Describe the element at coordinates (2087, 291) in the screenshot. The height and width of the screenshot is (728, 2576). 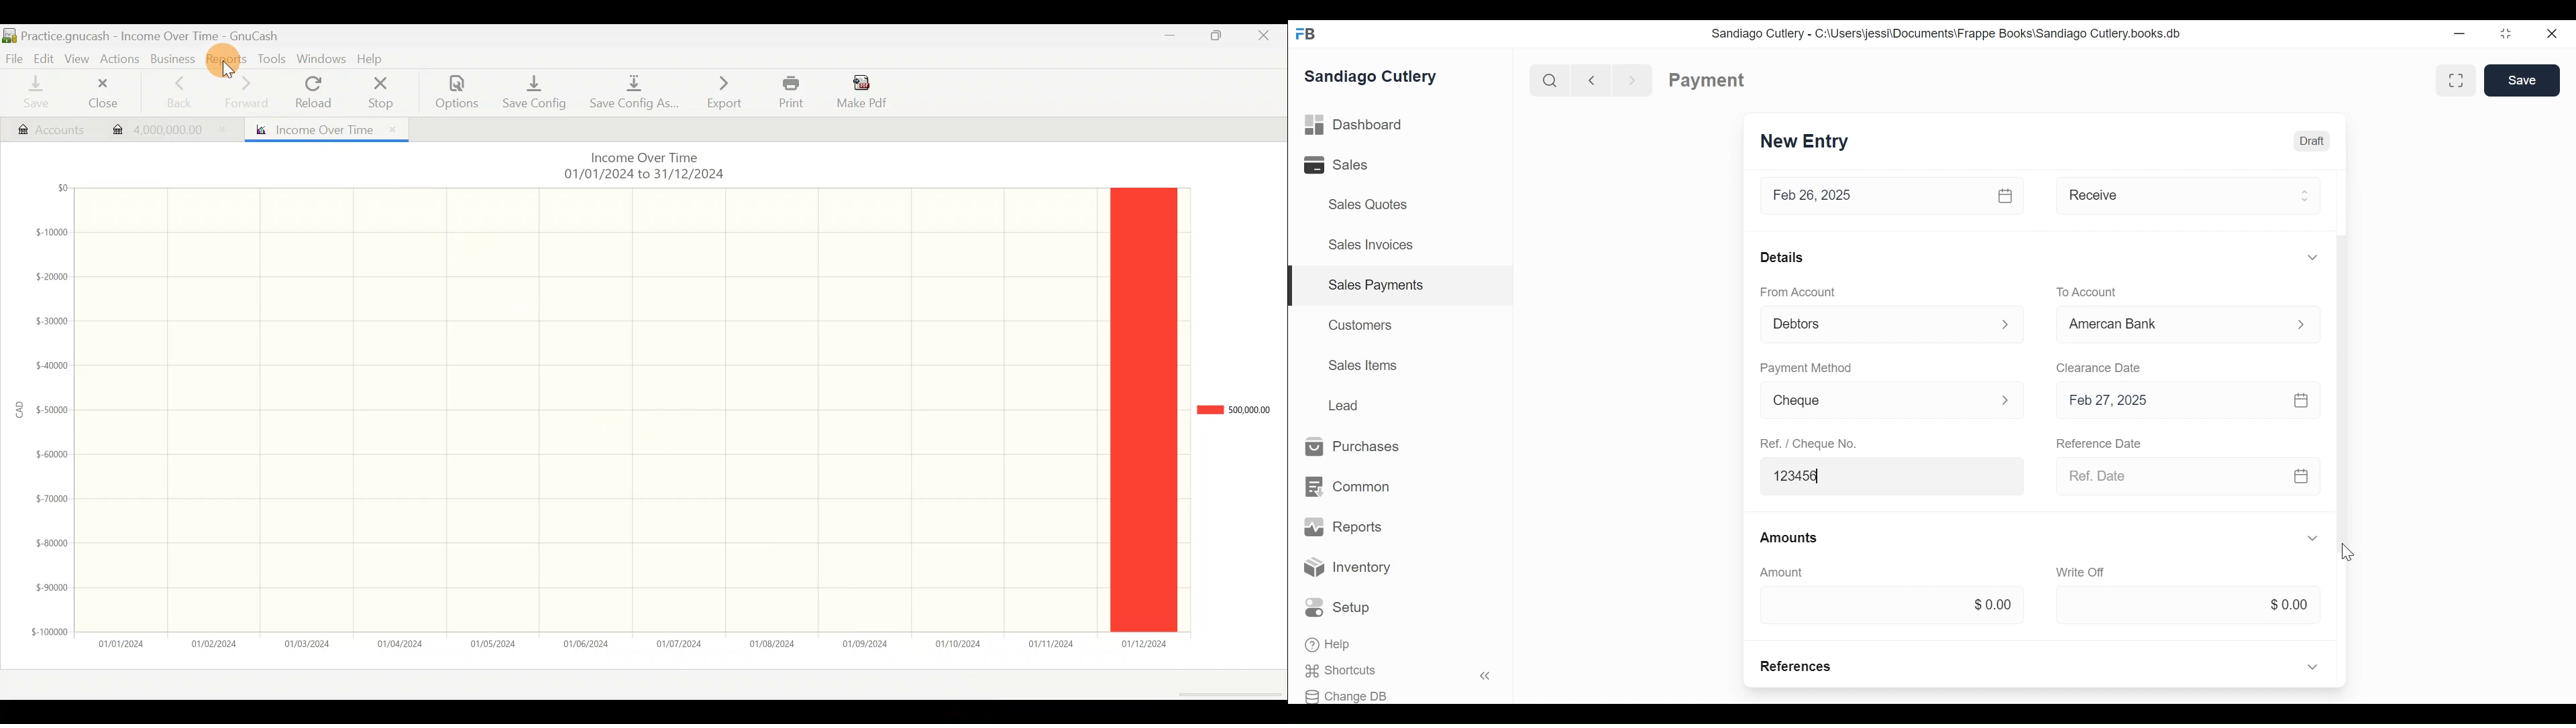
I see `To Account` at that location.